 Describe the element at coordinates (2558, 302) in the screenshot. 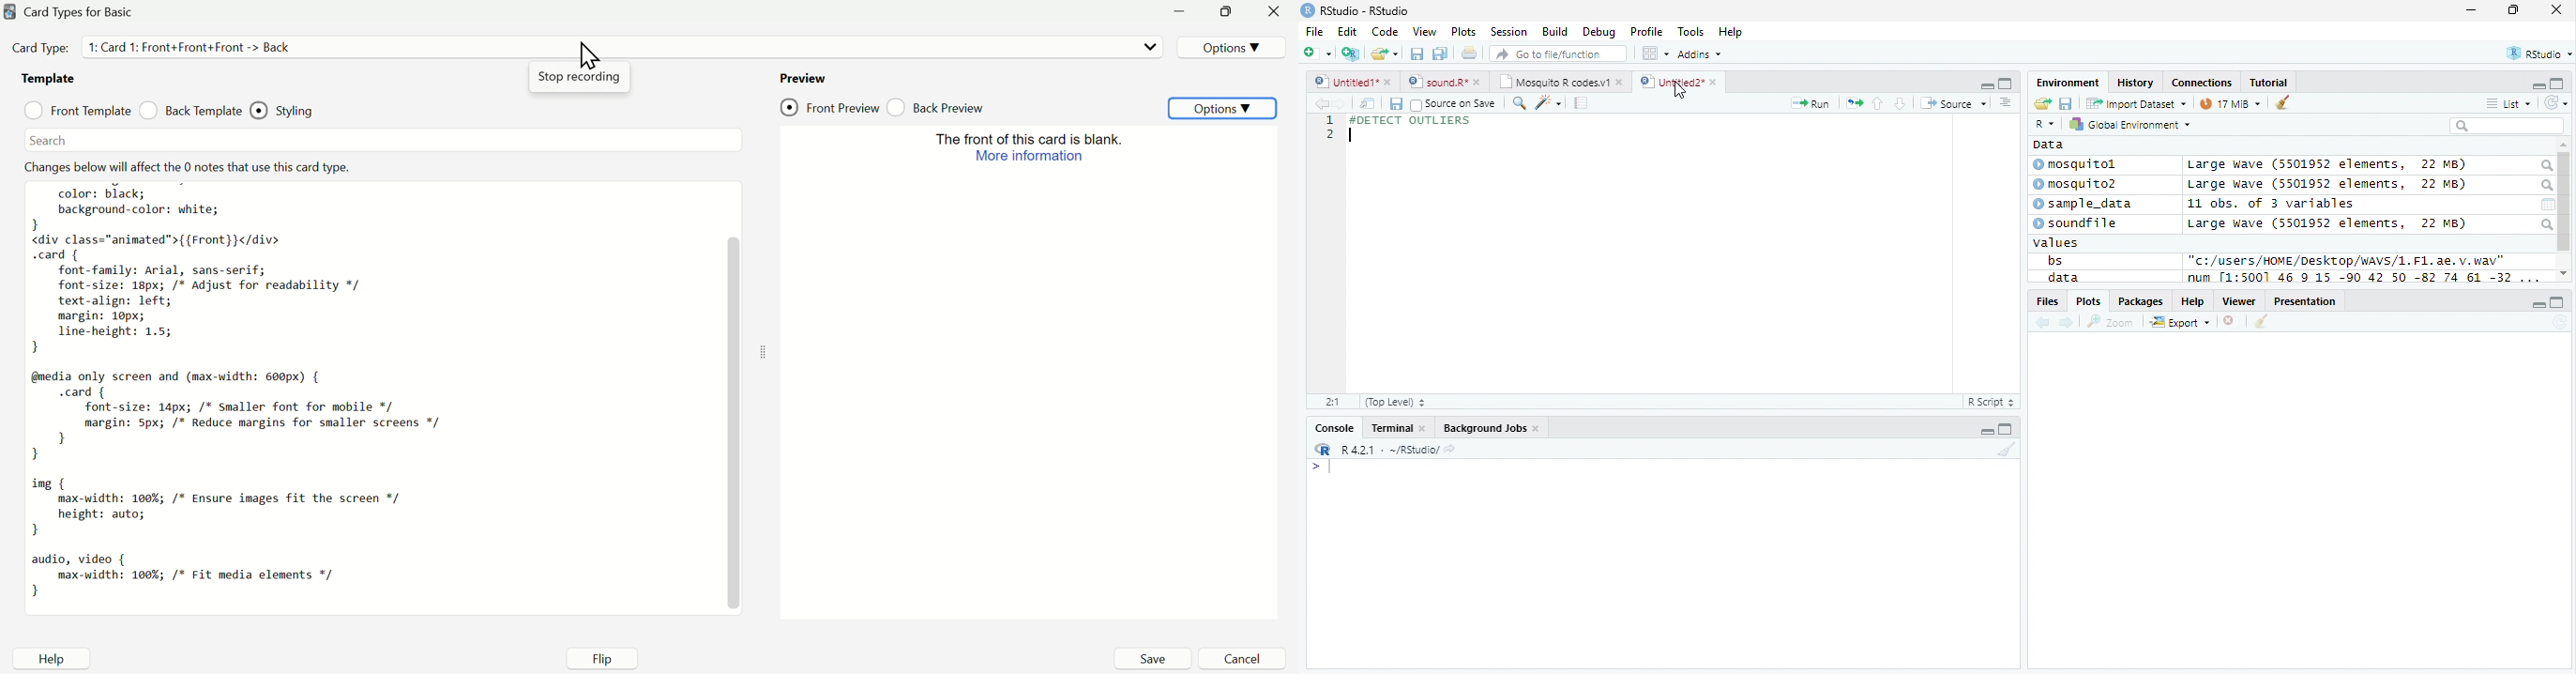

I see `full screen` at that location.